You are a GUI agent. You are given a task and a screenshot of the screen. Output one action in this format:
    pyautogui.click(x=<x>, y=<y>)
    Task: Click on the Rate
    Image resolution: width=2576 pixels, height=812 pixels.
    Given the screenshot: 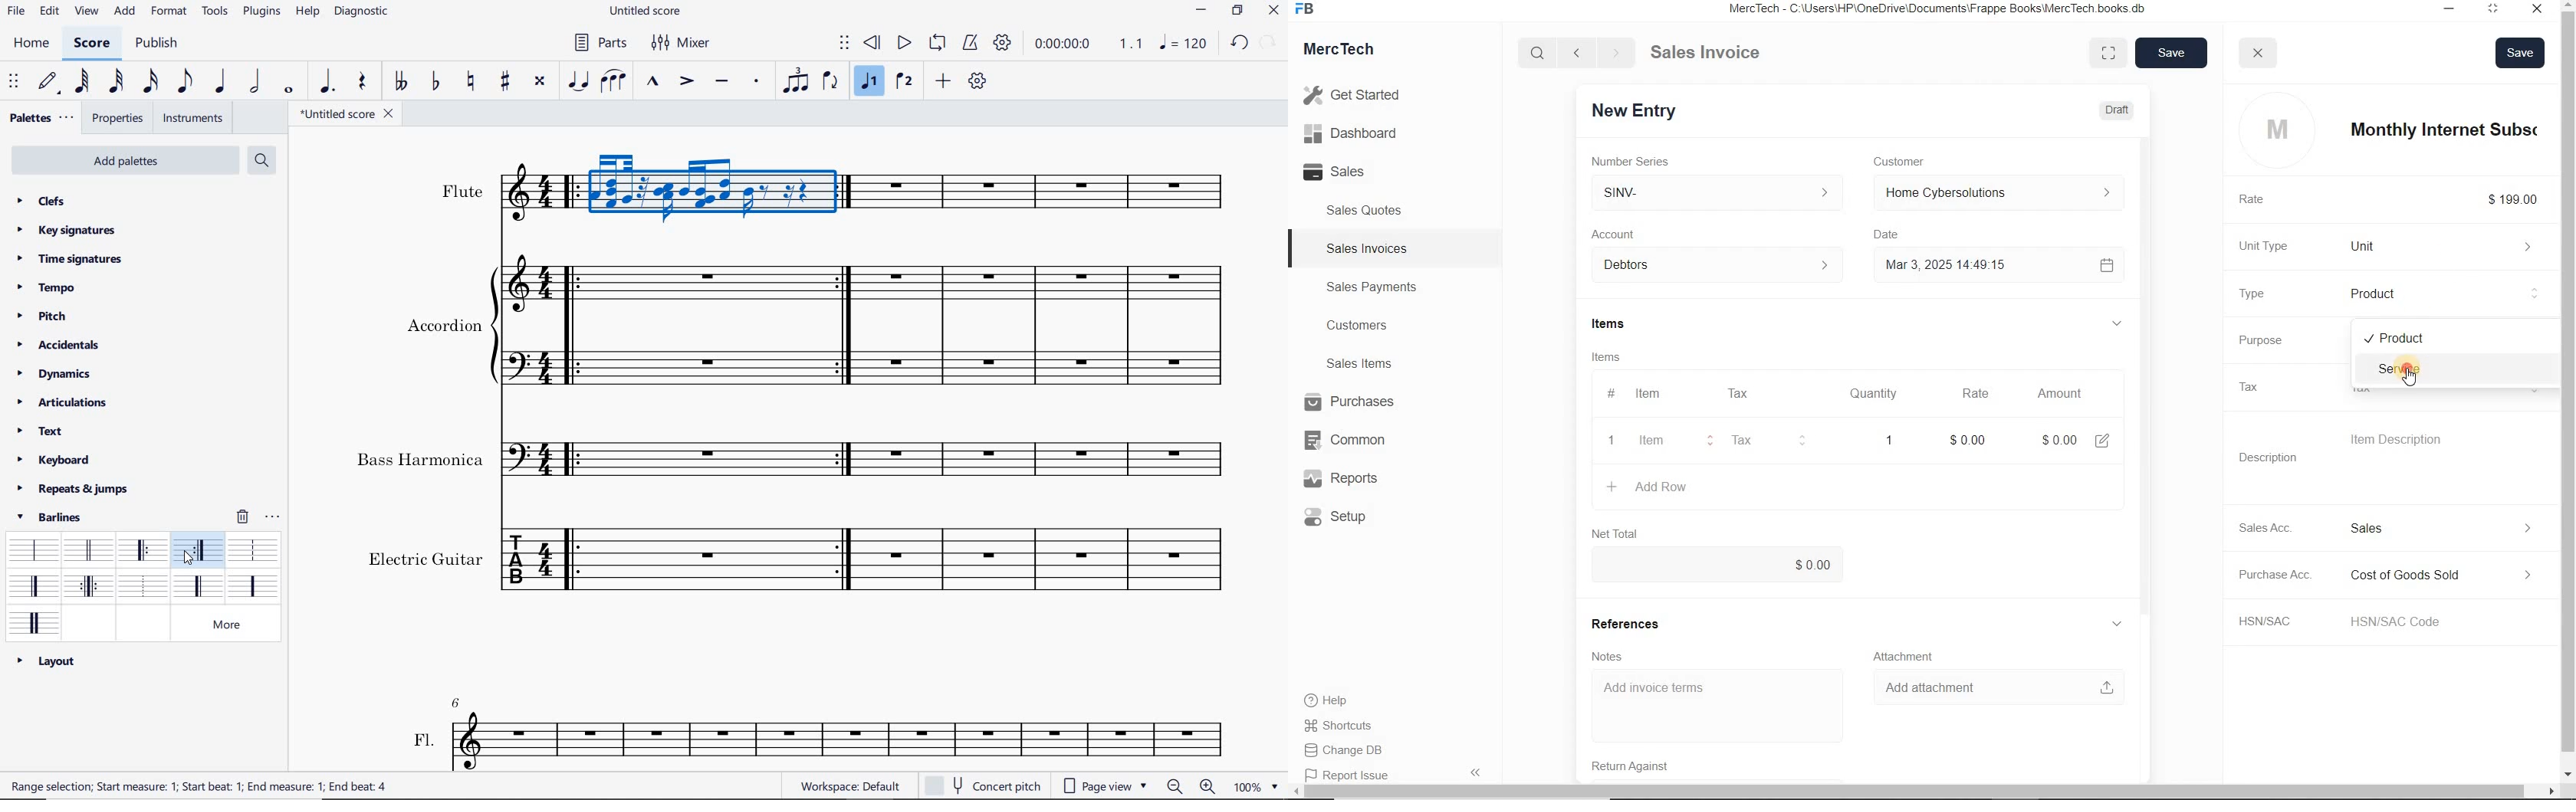 What is the action you would take?
    pyautogui.click(x=2264, y=200)
    